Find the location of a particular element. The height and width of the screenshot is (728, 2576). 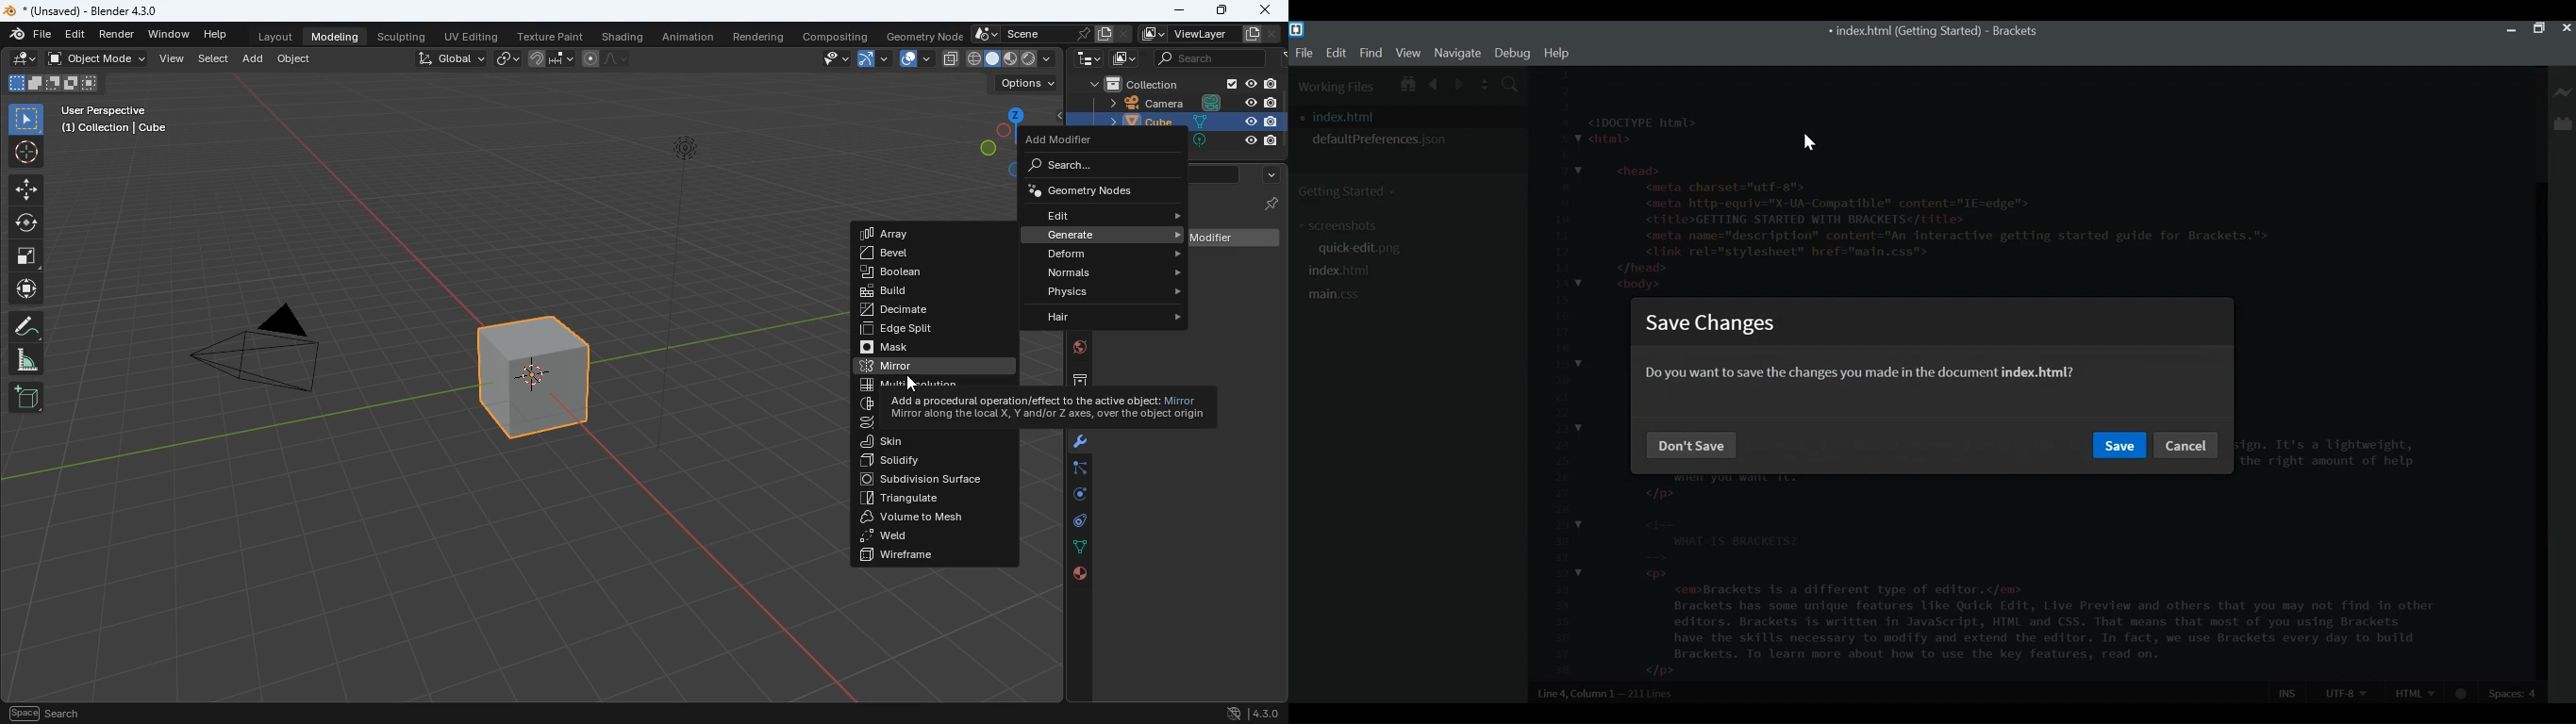

light is located at coordinates (673, 288).